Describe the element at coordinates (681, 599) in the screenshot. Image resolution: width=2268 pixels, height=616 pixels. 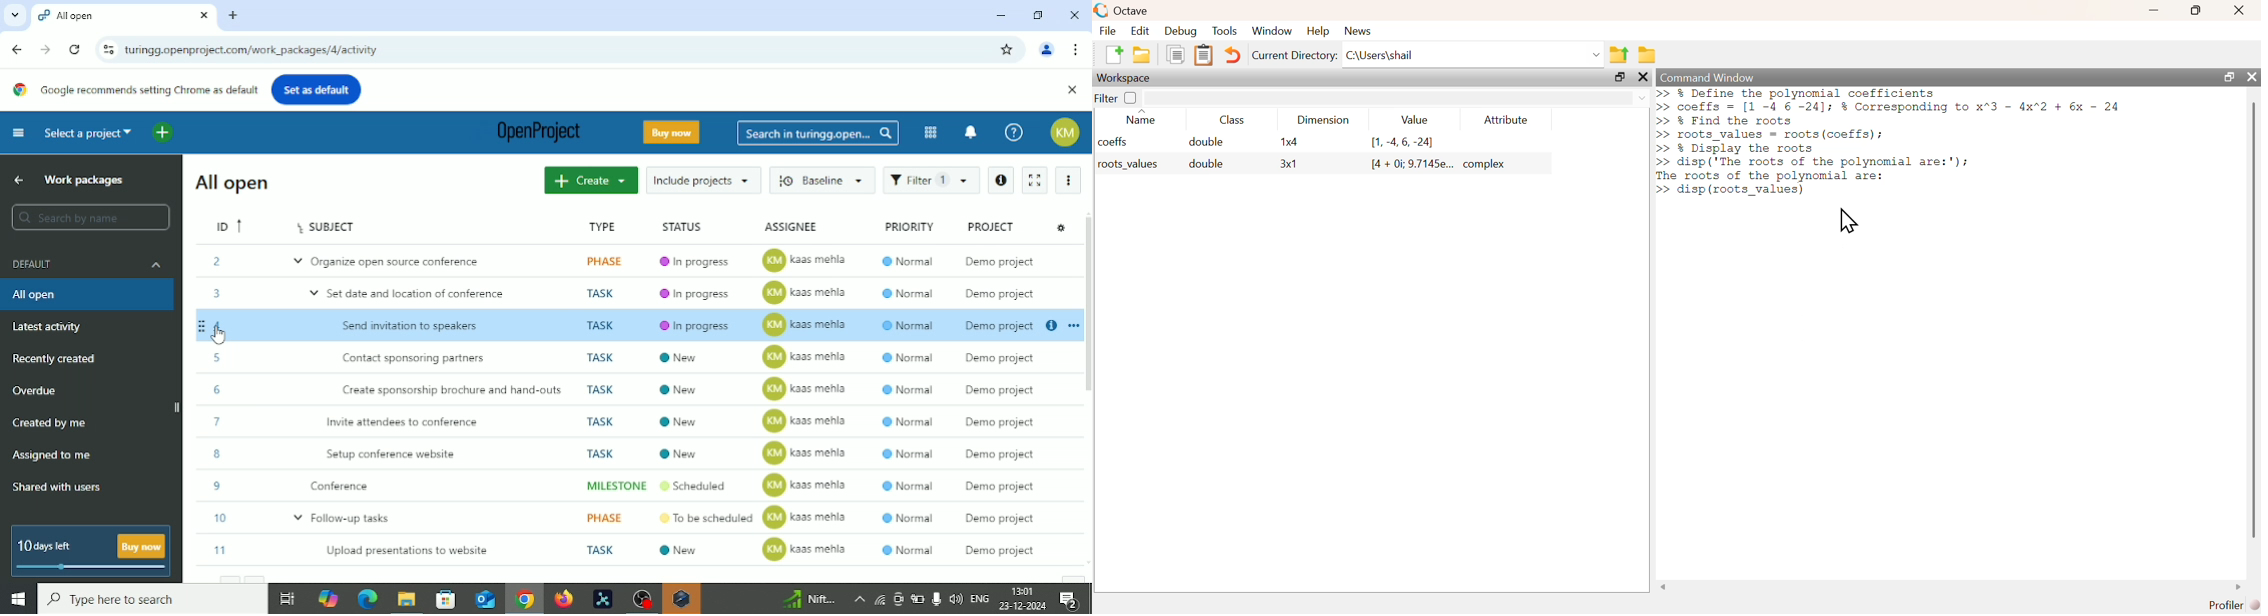
I see `Warning` at that location.